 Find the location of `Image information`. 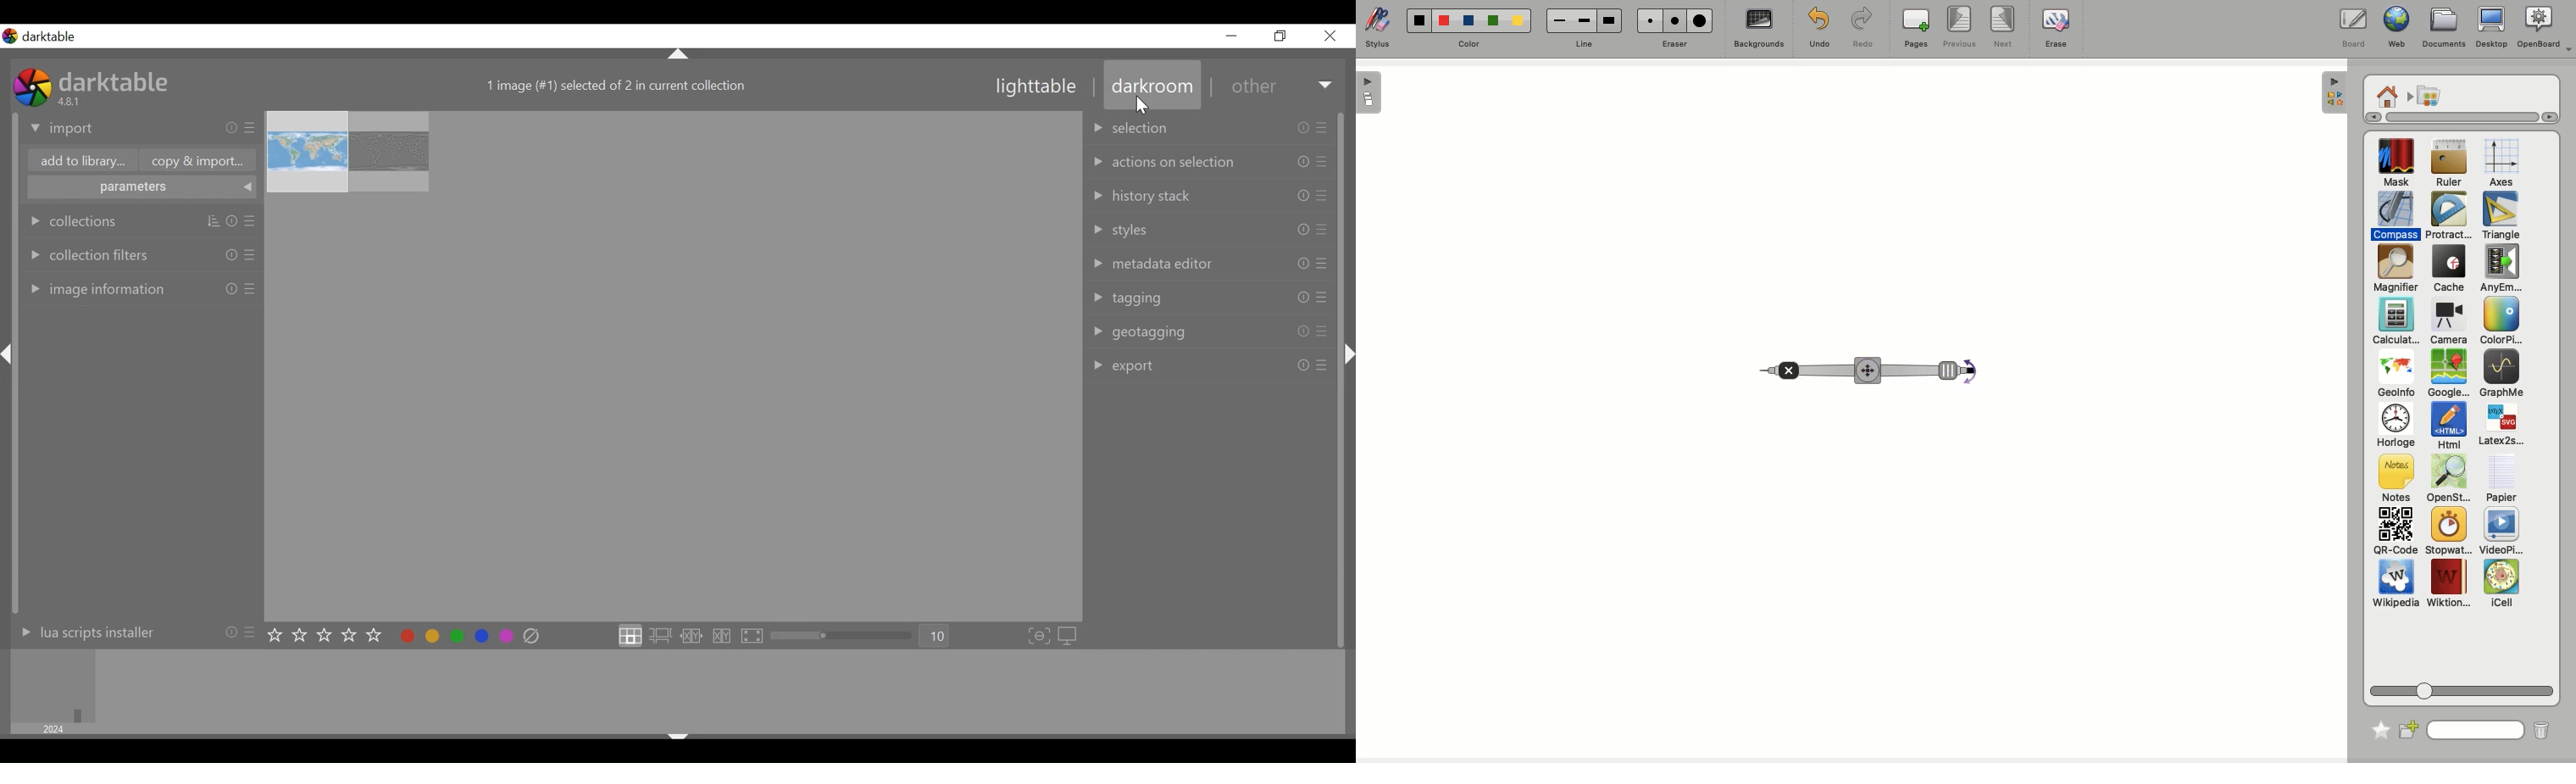

Image information is located at coordinates (141, 287).